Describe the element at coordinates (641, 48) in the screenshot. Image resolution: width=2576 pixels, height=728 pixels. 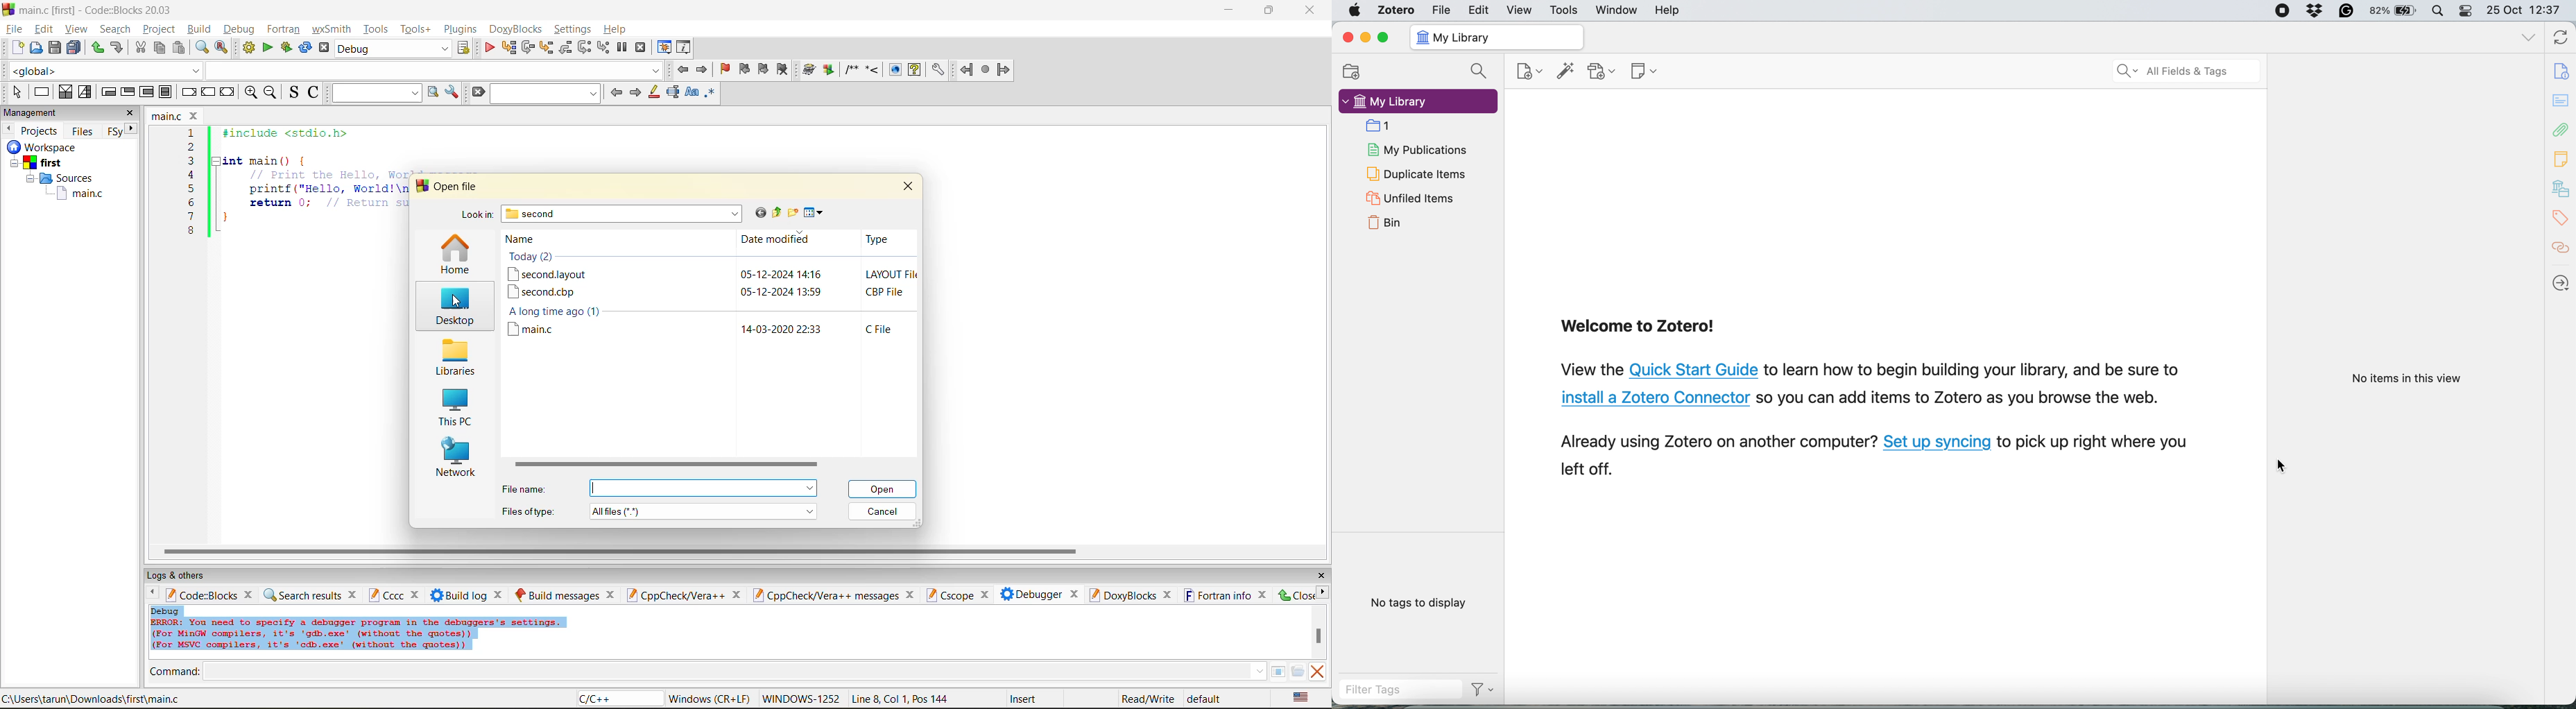
I see `stop debugger` at that location.